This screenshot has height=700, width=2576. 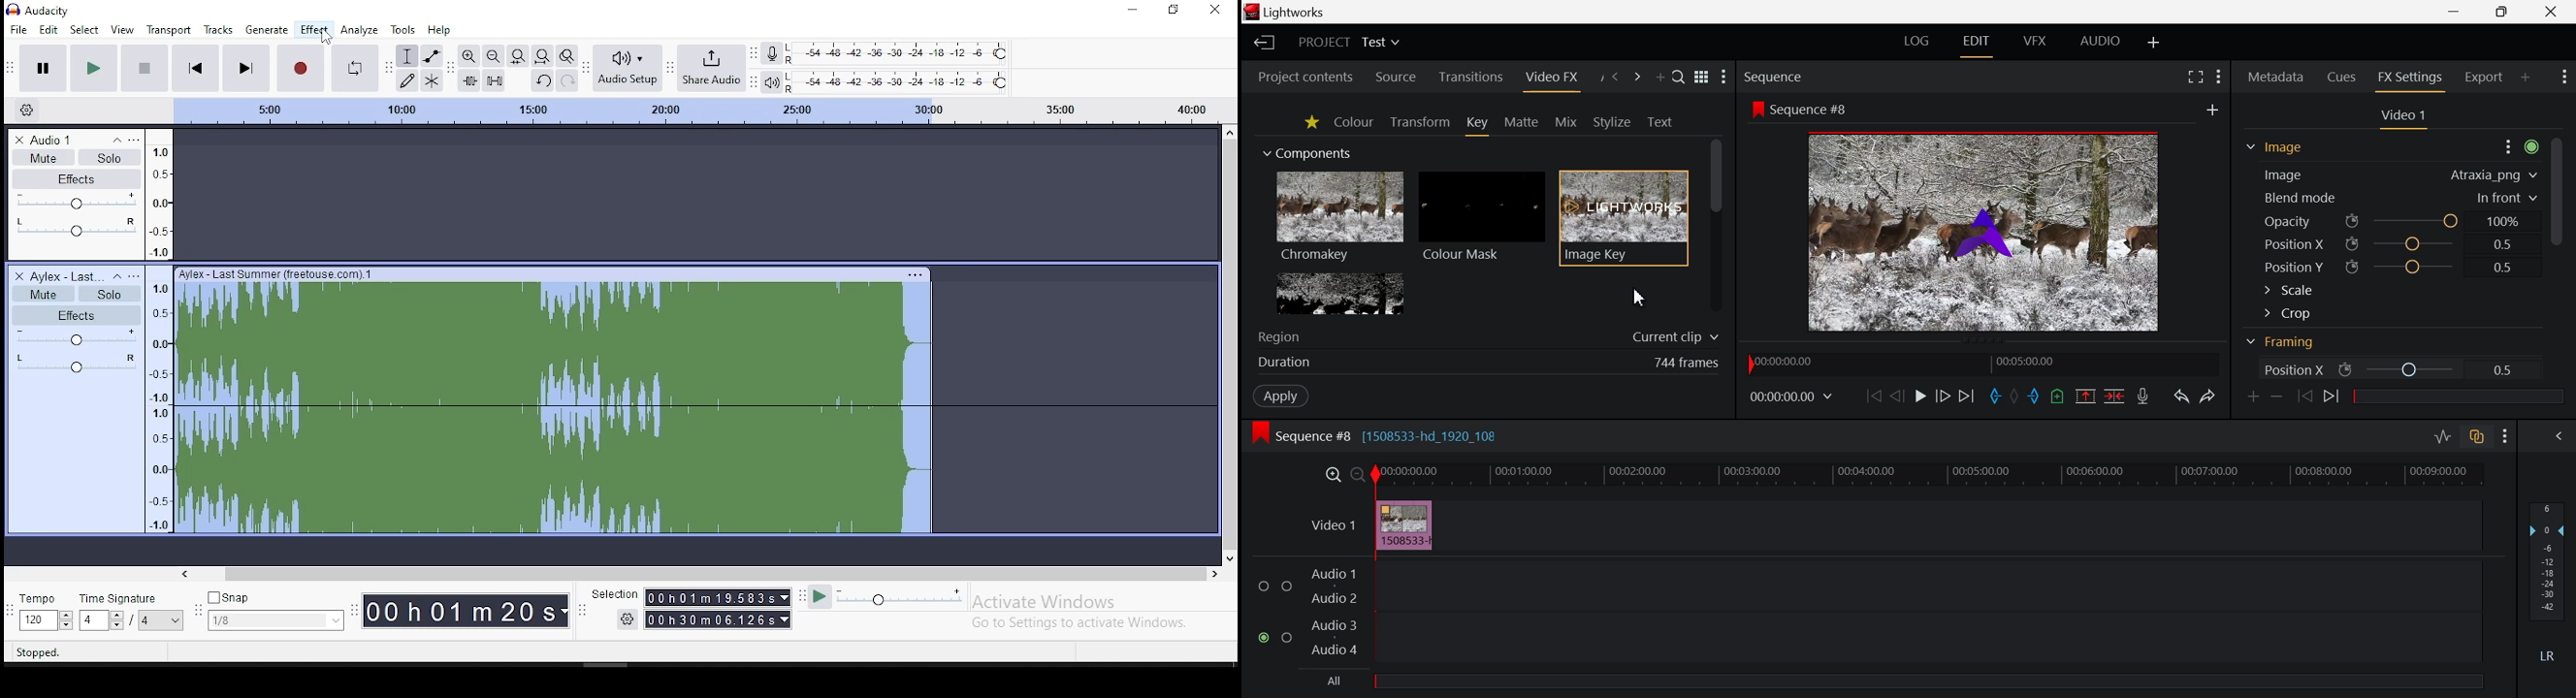 I want to click on pan, so click(x=78, y=365).